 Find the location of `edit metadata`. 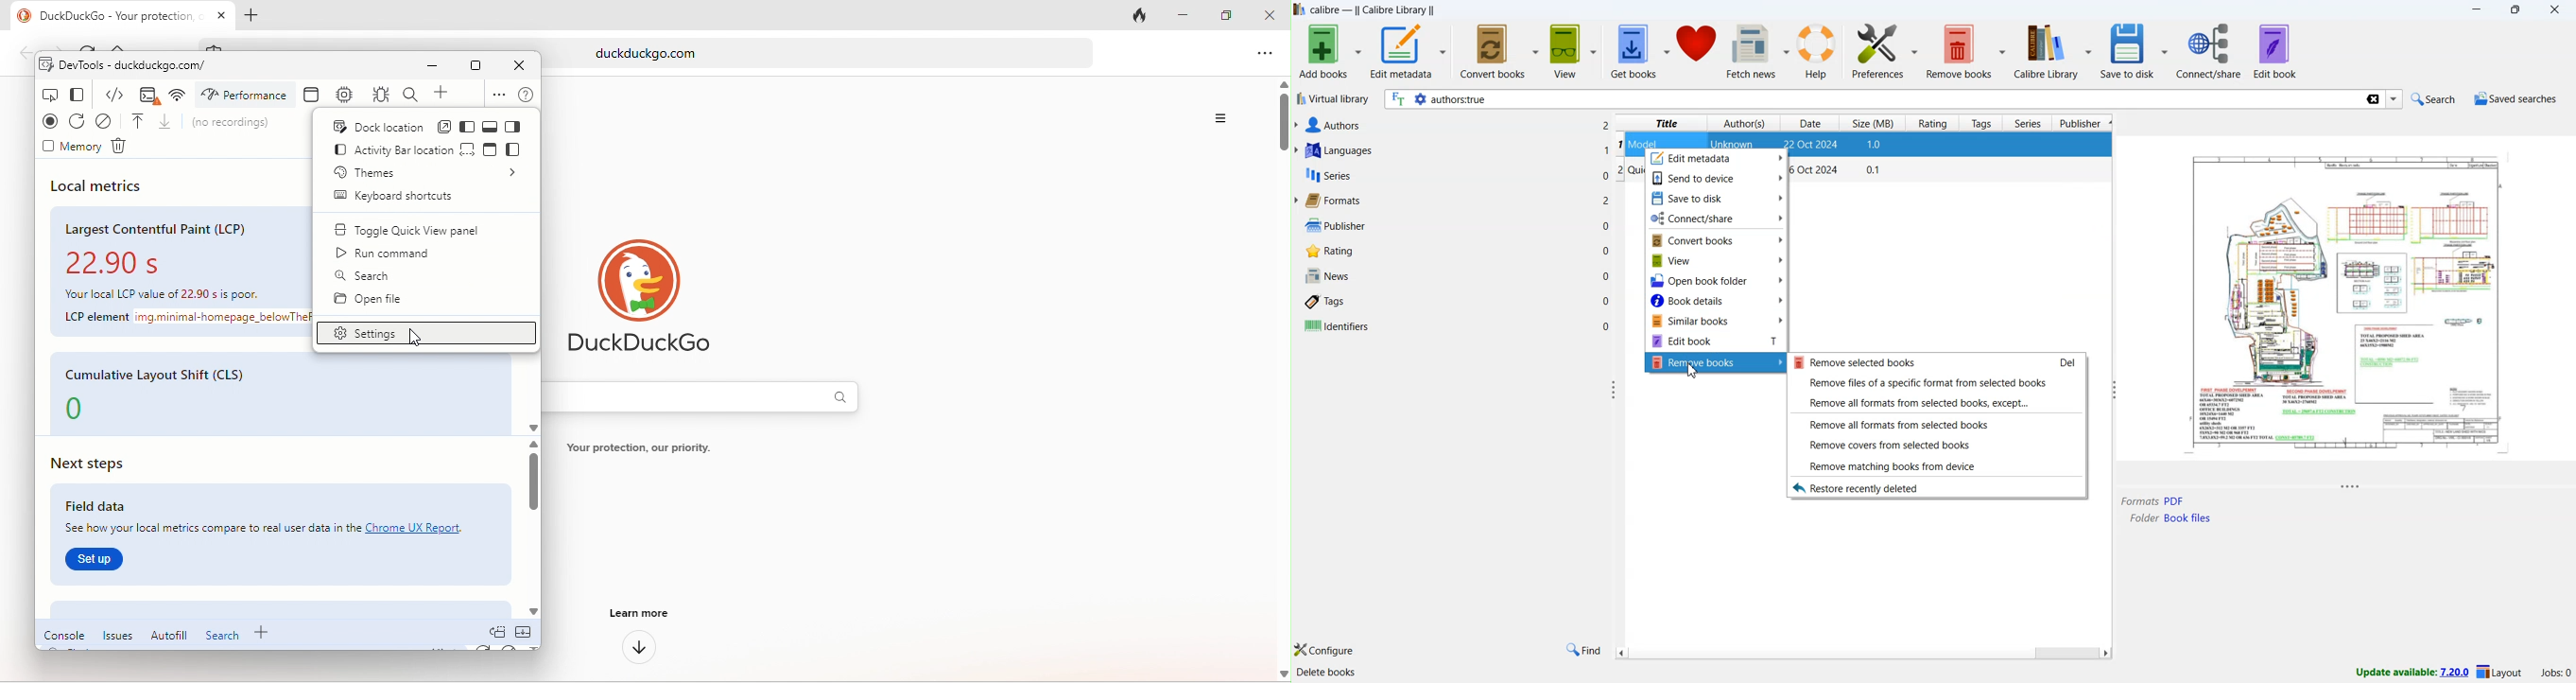

edit metadata is located at coordinates (1408, 53).